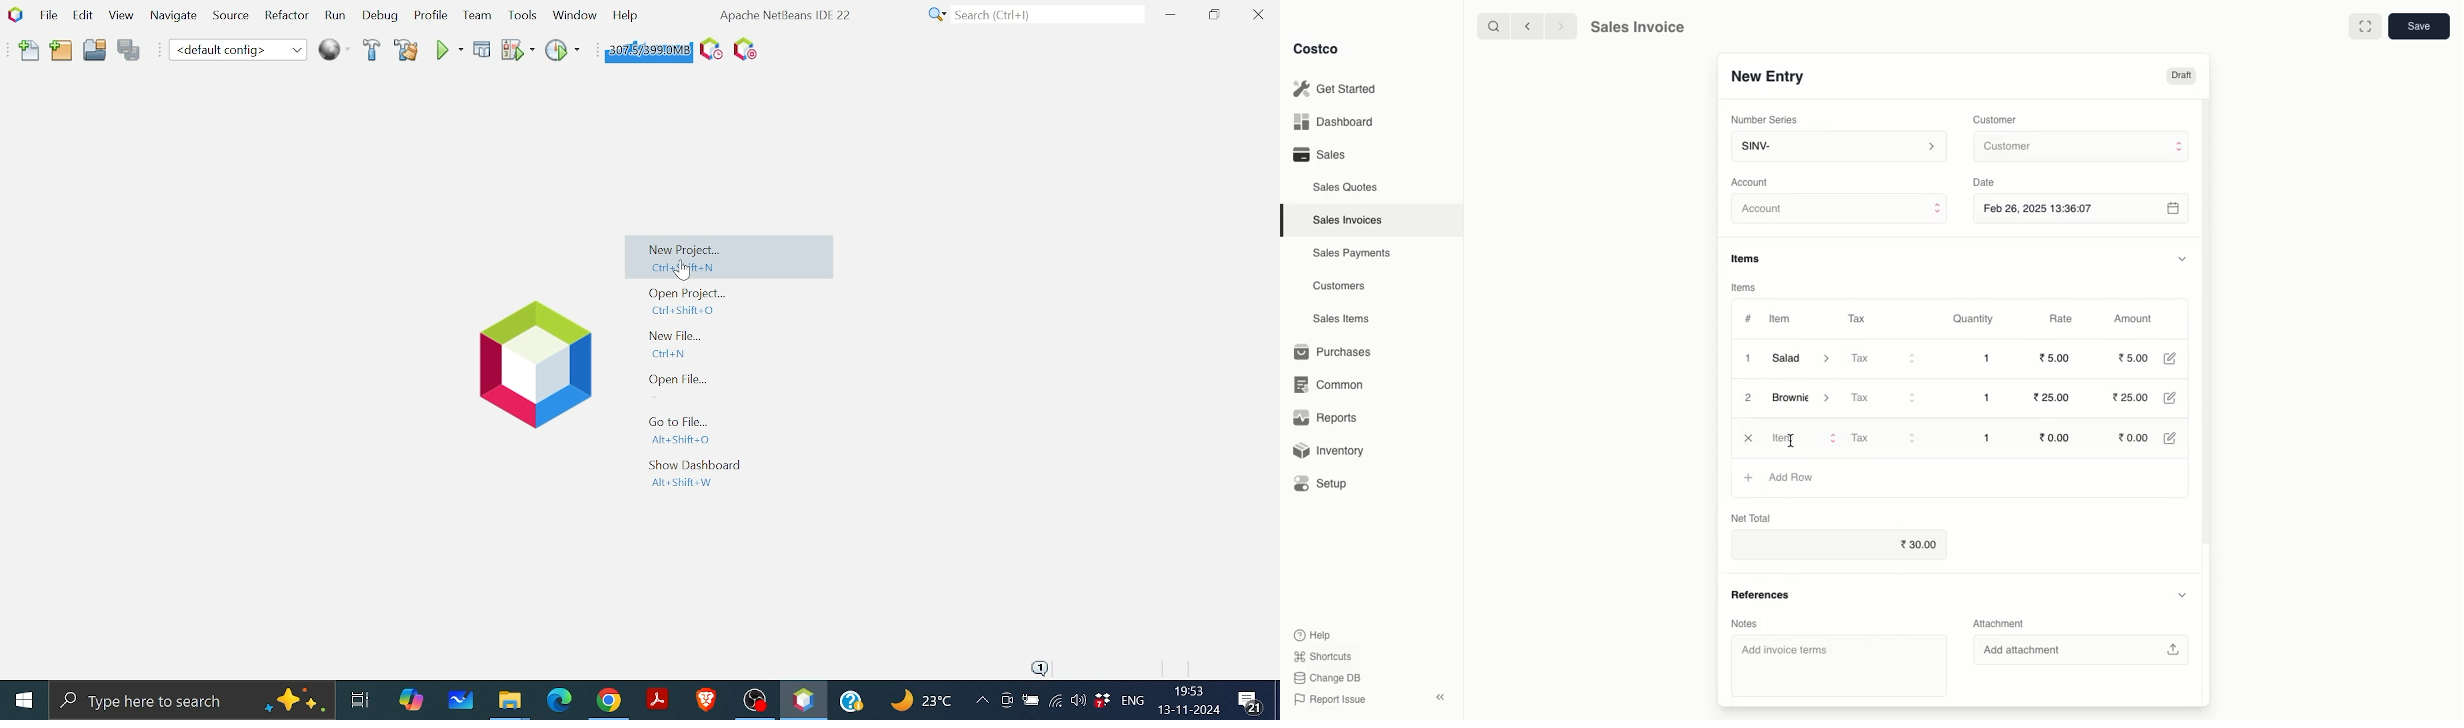 The image size is (2464, 728). I want to click on Salad, so click(1802, 358).